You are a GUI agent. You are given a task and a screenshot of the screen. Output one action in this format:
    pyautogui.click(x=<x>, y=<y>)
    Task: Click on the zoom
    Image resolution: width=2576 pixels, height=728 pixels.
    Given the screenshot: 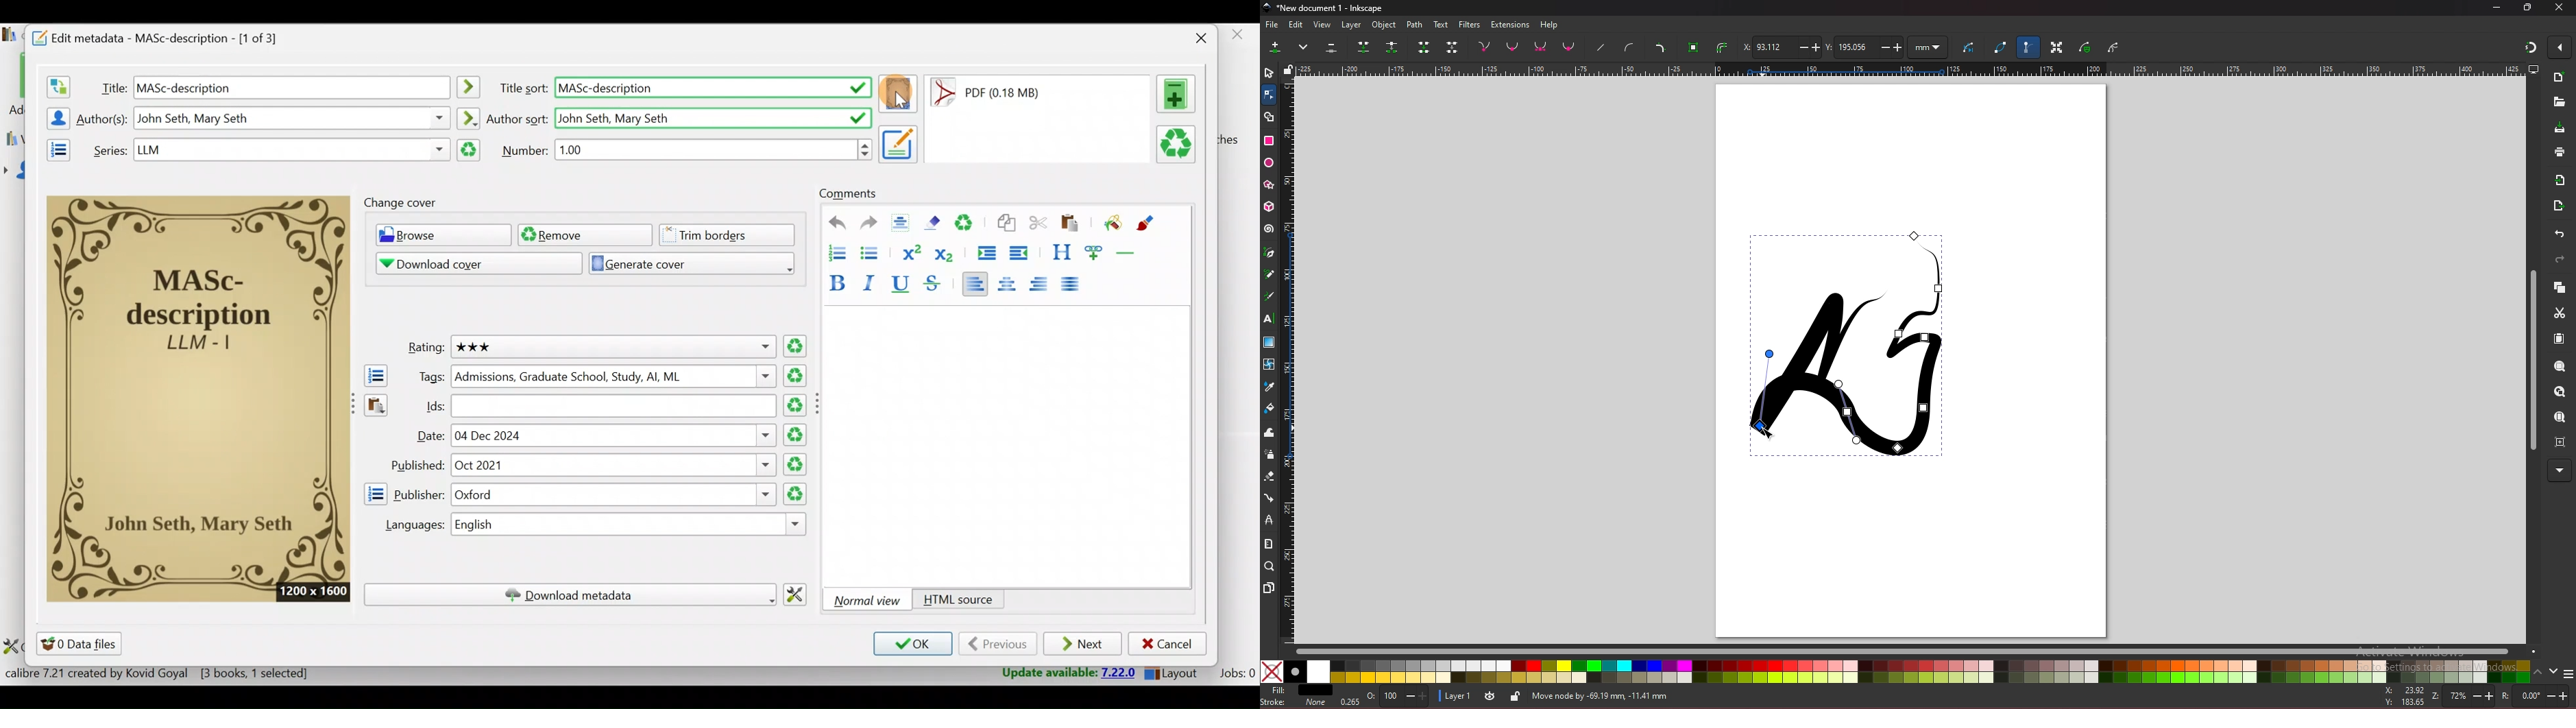 What is the action you would take?
    pyautogui.click(x=2462, y=696)
    